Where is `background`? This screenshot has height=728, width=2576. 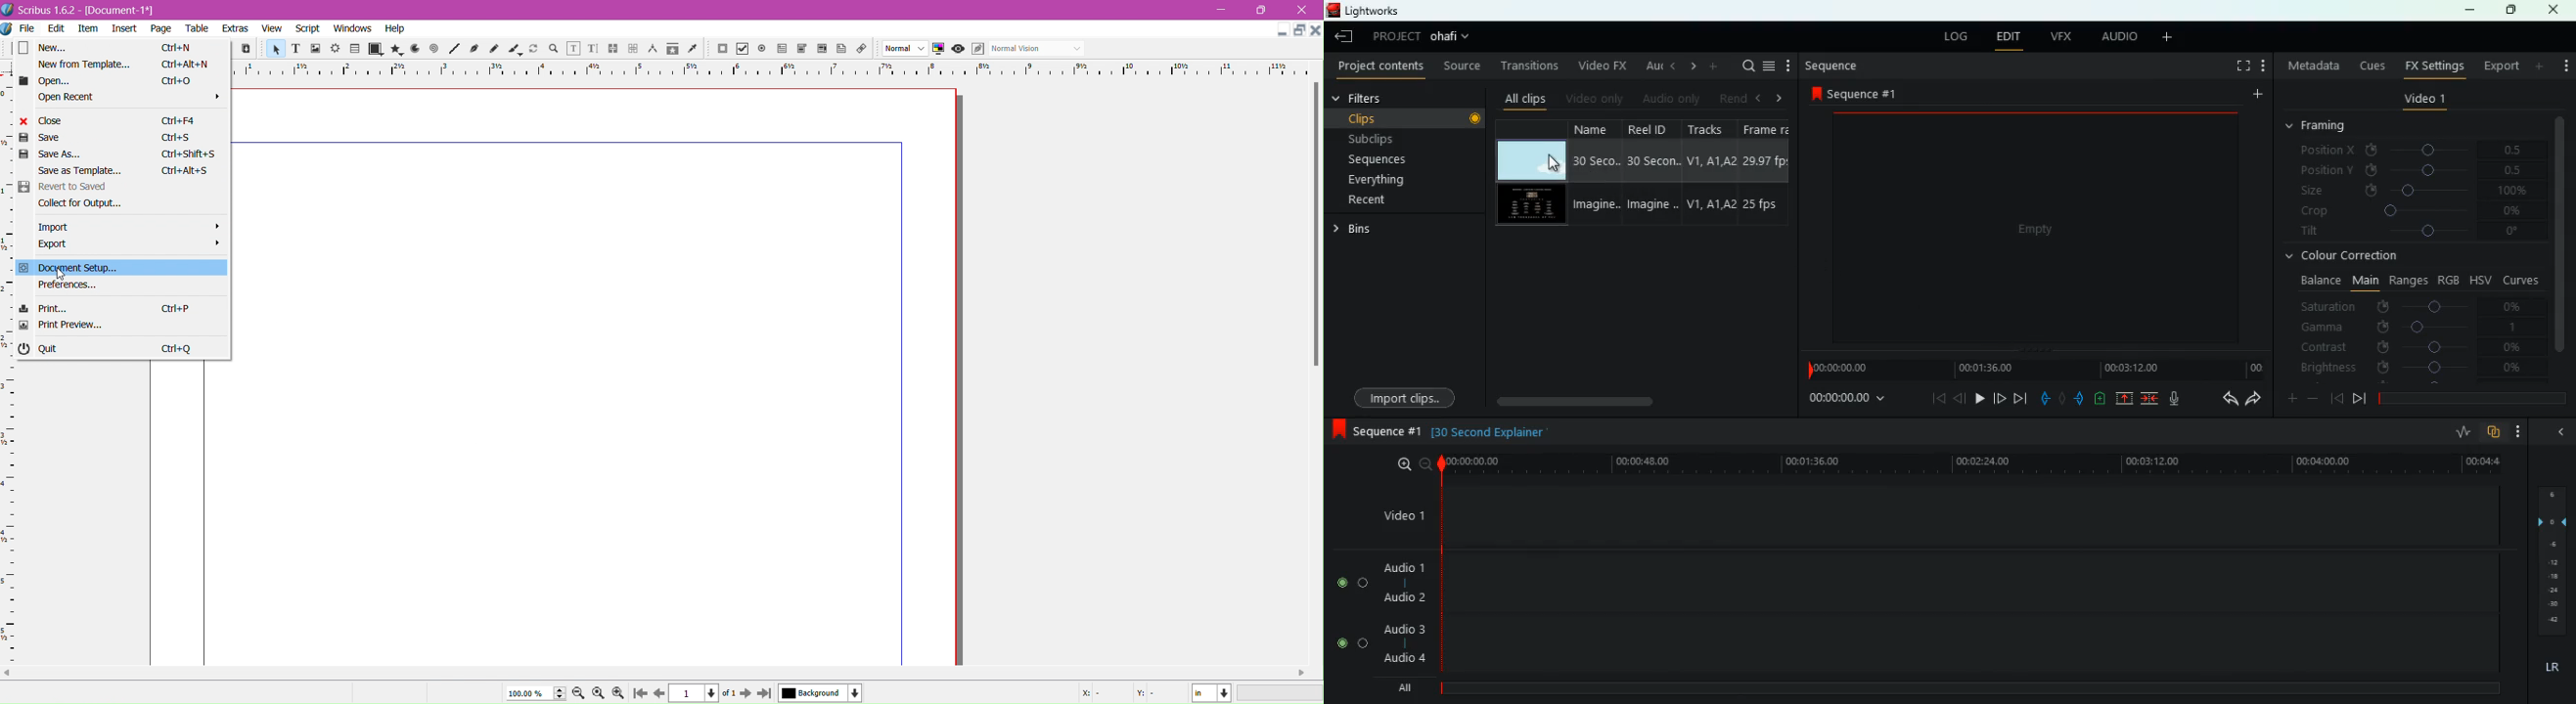 background is located at coordinates (821, 693).